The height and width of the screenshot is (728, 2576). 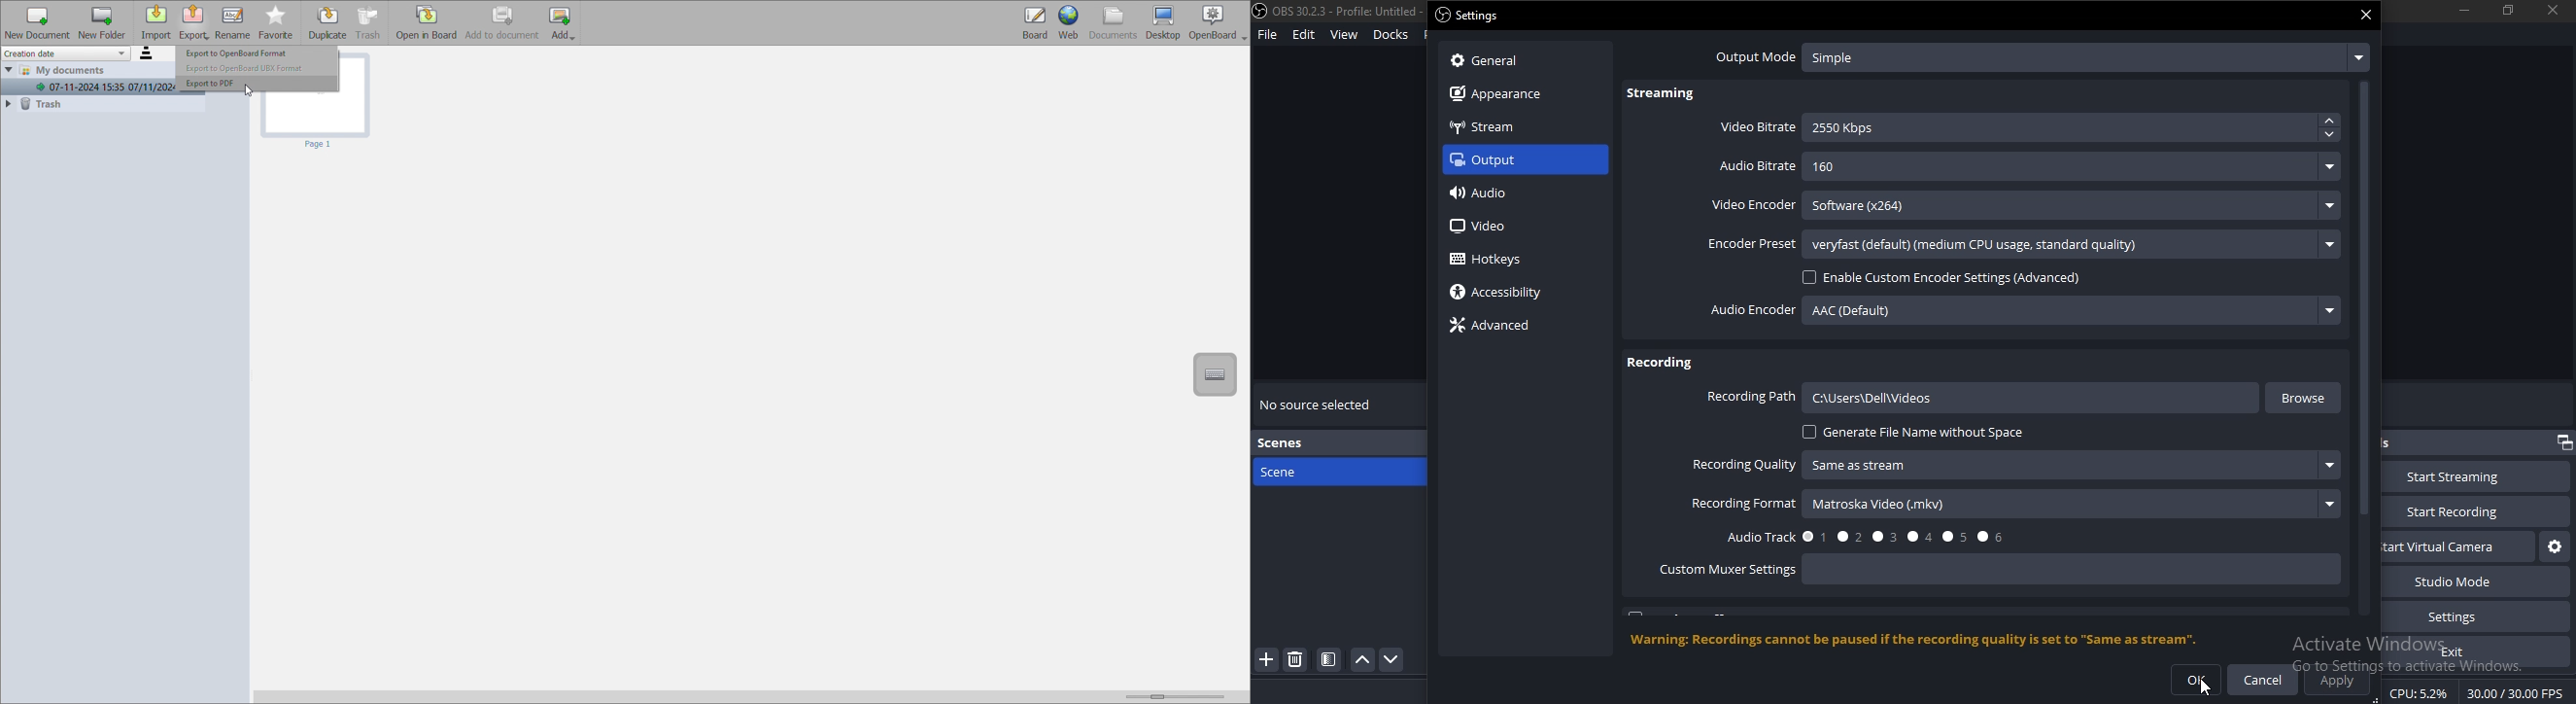 I want to click on encoder preset, so click(x=1745, y=245).